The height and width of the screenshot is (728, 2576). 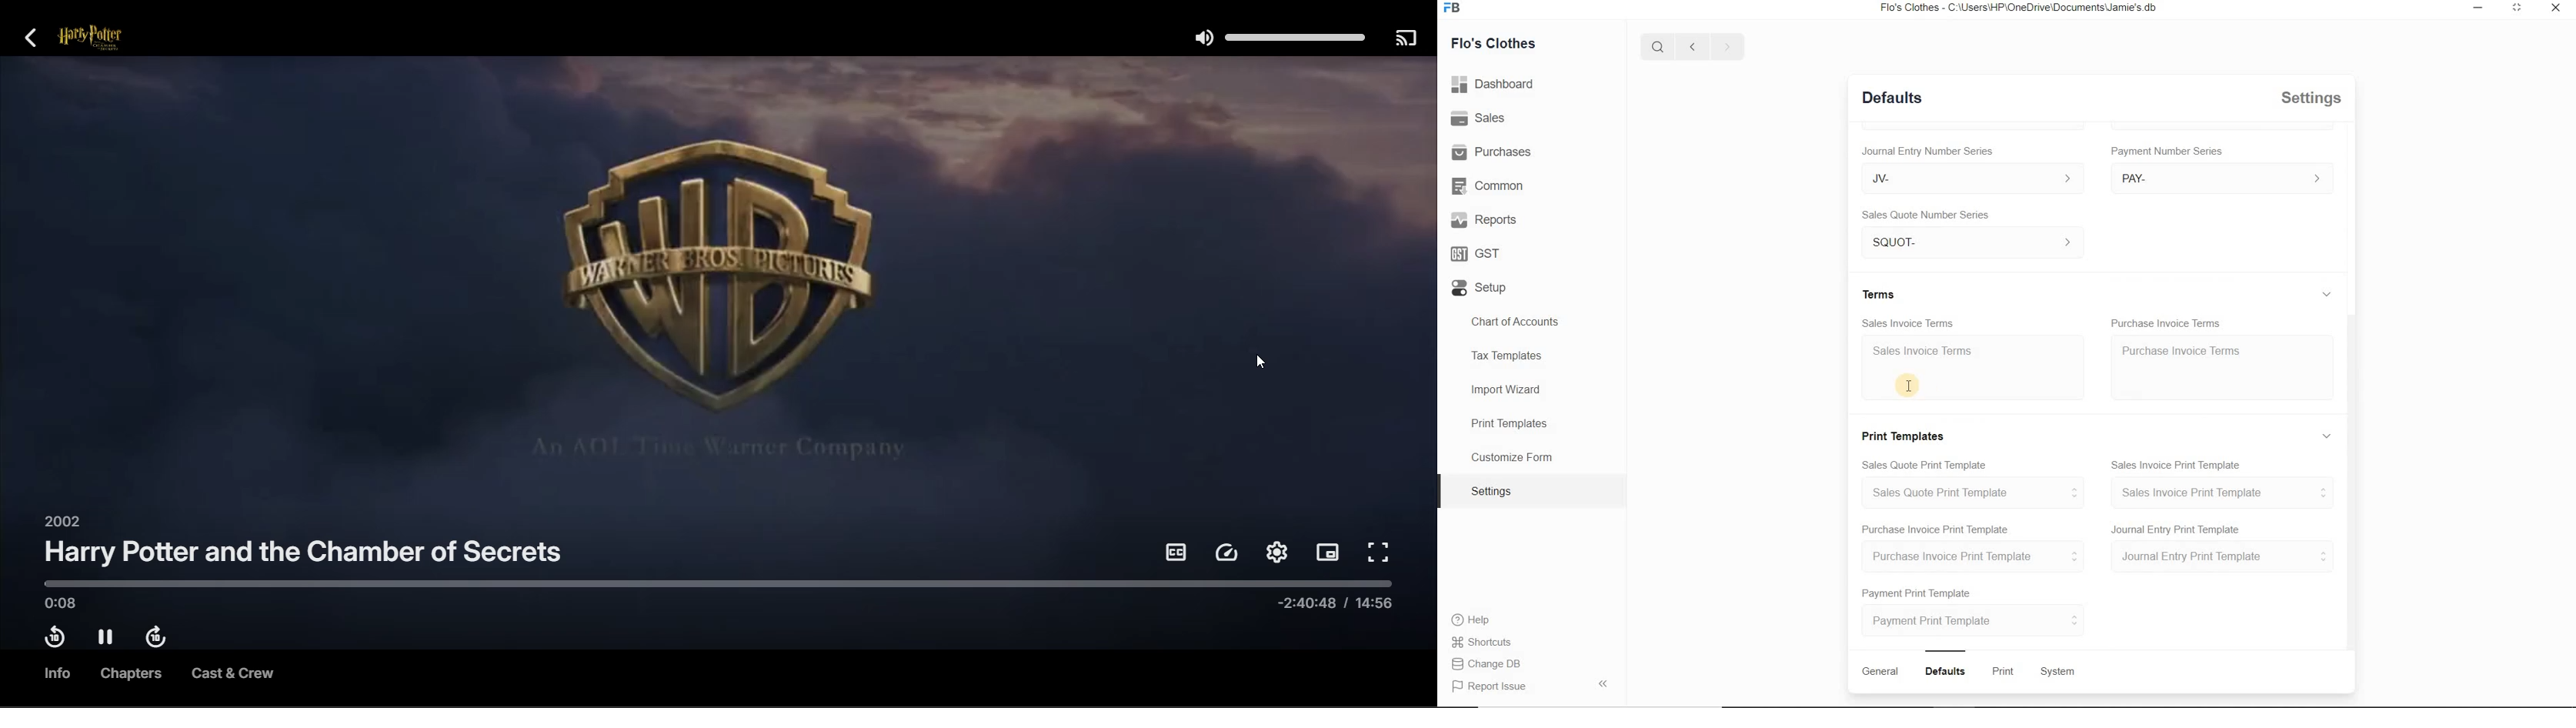 I want to click on Expand, so click(x=2326, y=434).